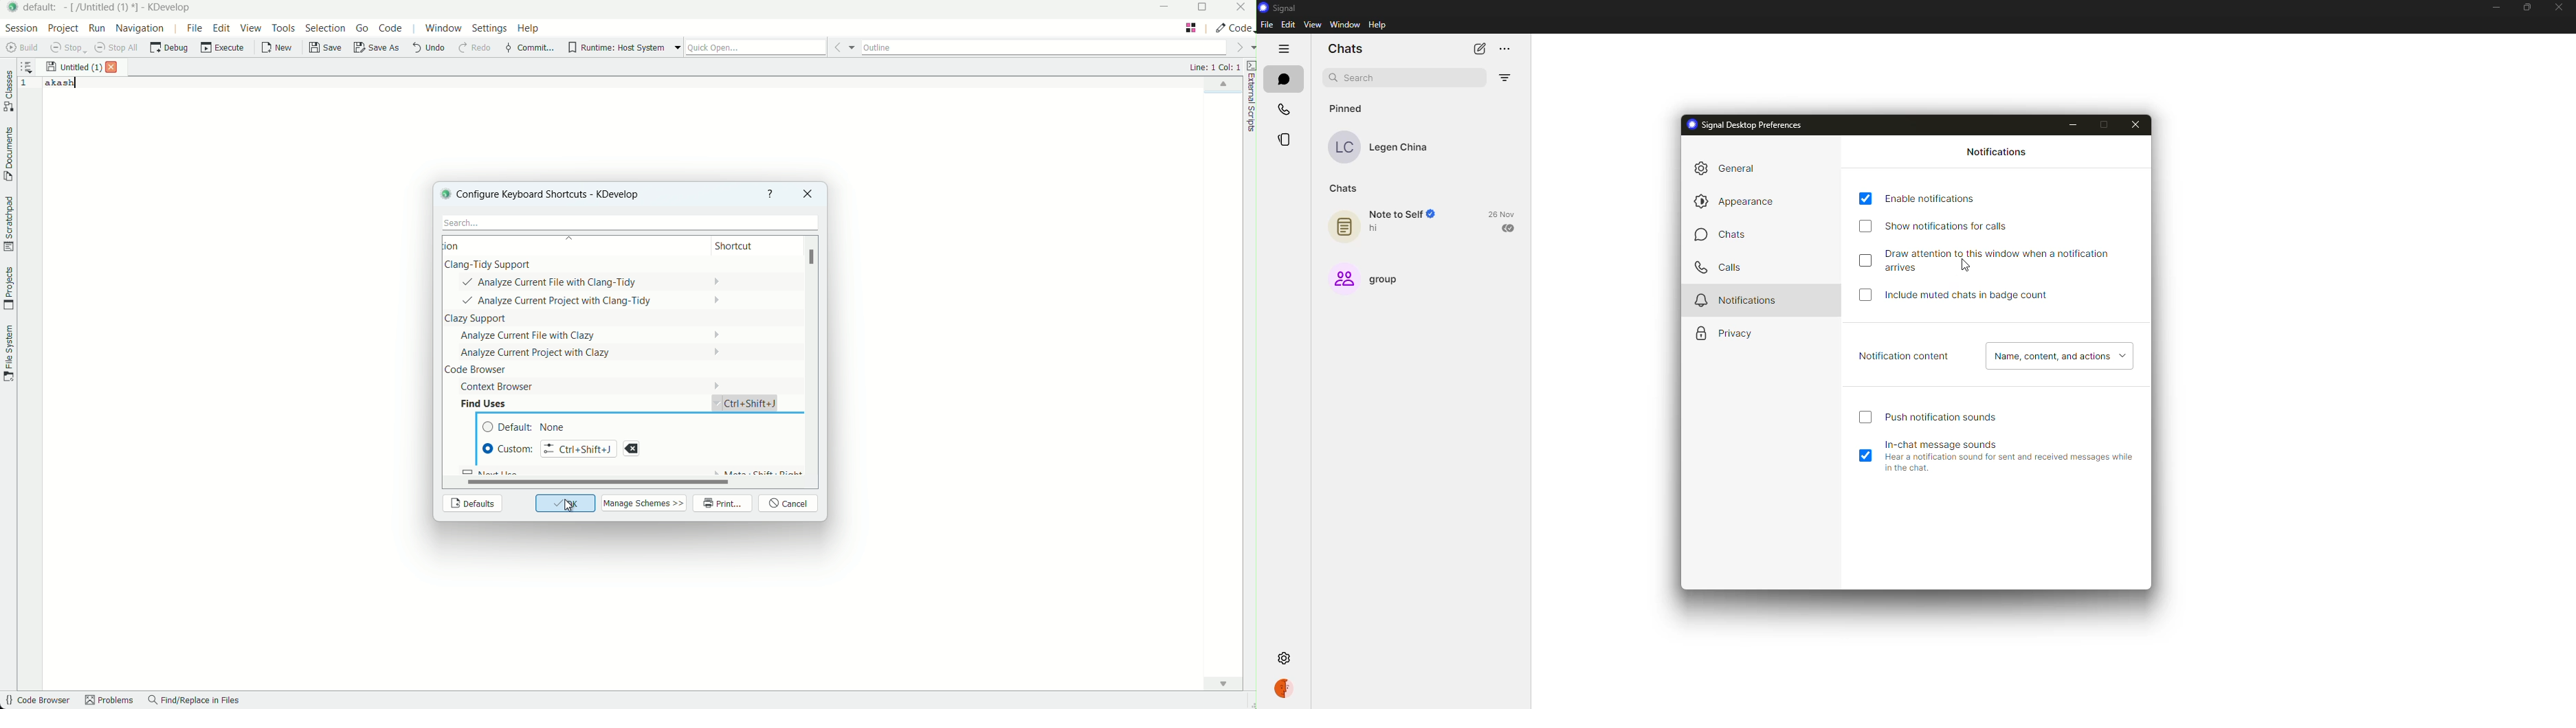  What do you see at coordinates (1863, 294) in the screenshot?
I see `click to enable` at bounding box center [1863, 294].